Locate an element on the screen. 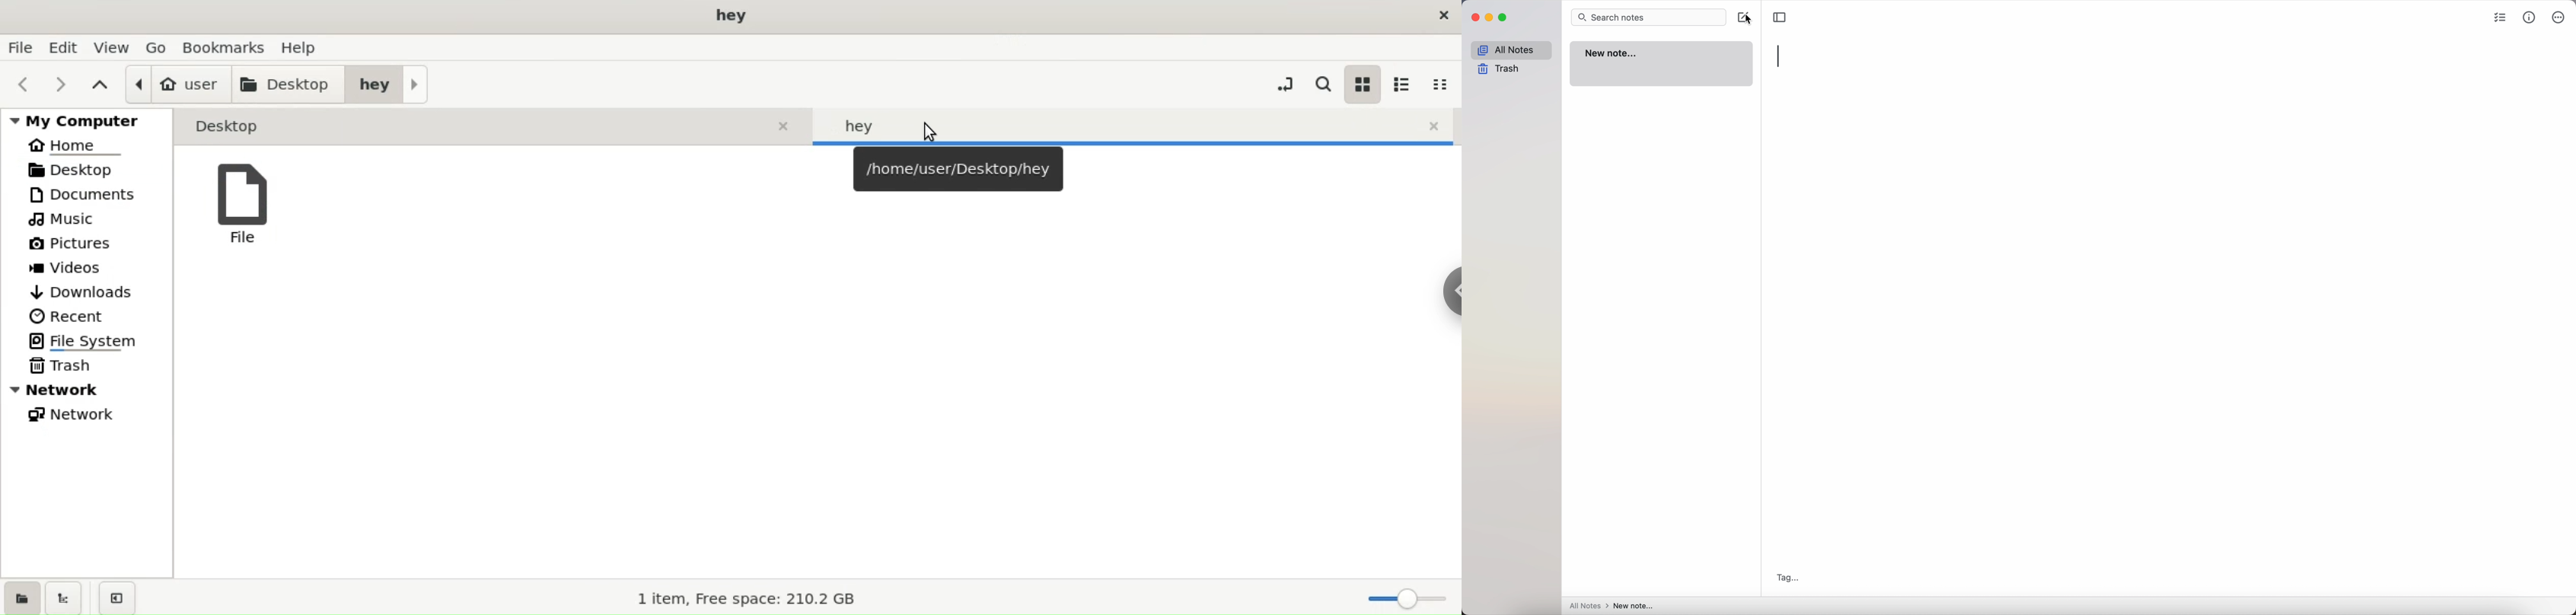 Image resolution: width=2576 pixels, height=616 pixels. create note is located at coordinates (1738, 16).